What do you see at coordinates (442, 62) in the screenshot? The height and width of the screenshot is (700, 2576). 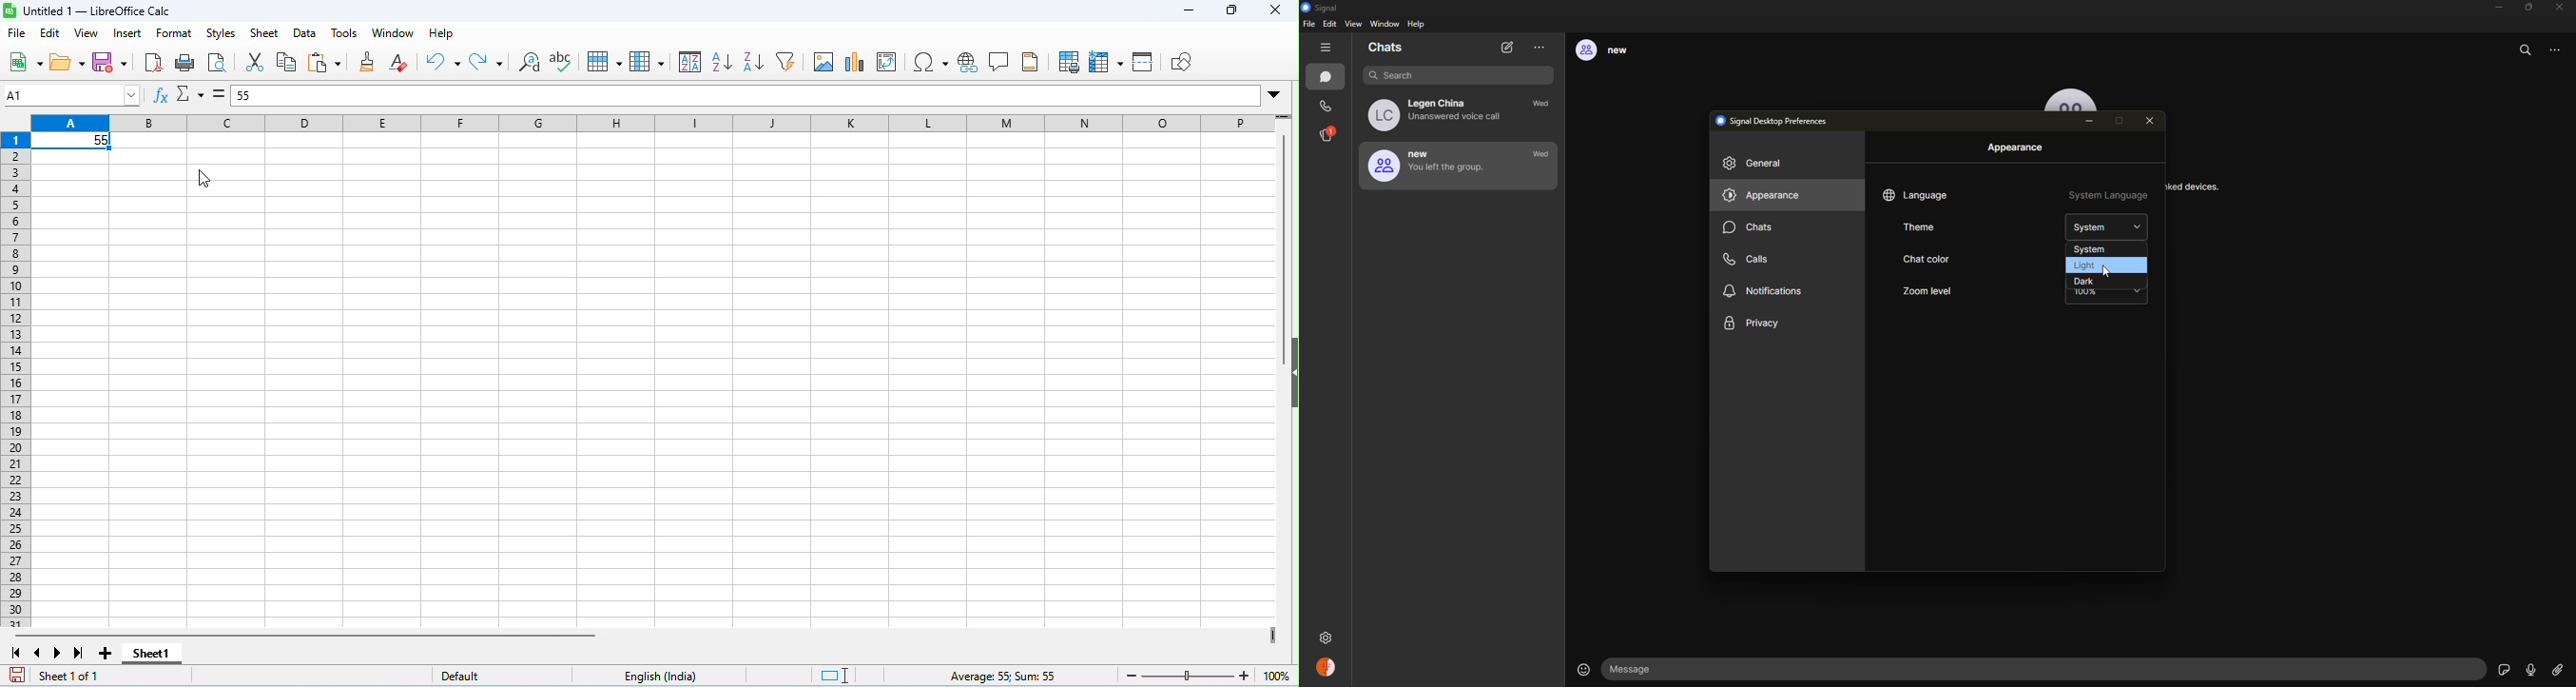 I see `undo` at bounding box center [442, 62].